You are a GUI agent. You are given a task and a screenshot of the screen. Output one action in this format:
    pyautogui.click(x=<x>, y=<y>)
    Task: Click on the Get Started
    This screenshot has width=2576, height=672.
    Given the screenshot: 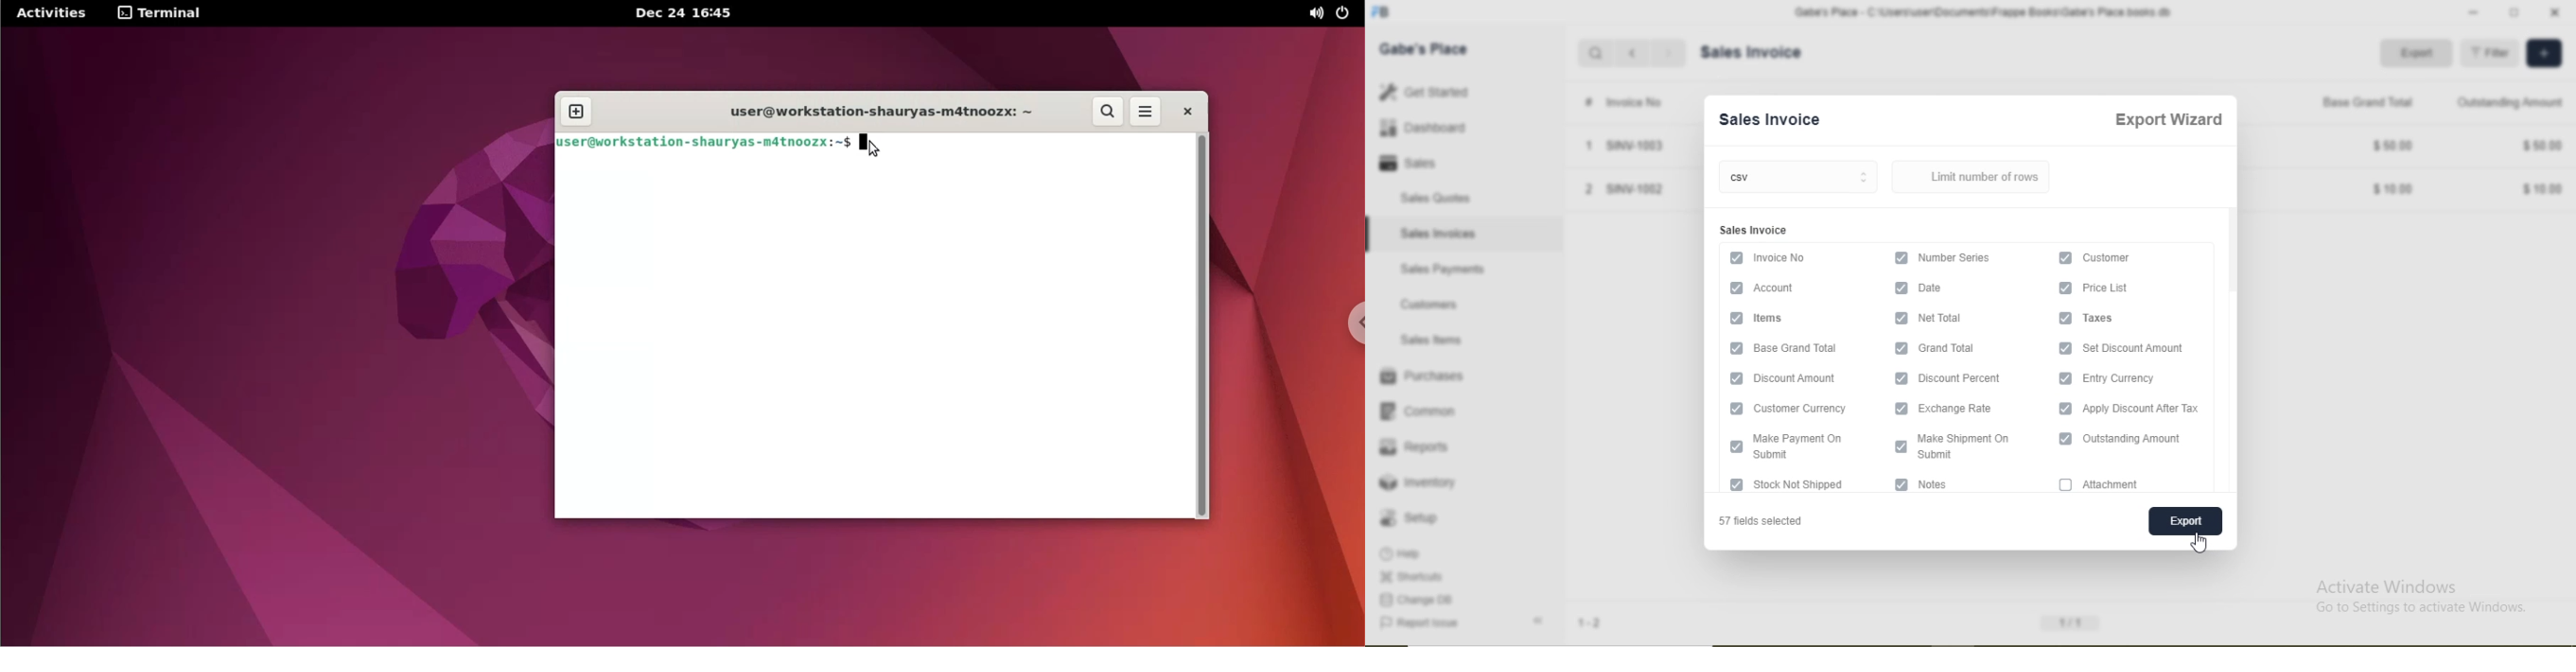 What is the action you would take?
    pyautogui.click(x=1428, y=91)
    